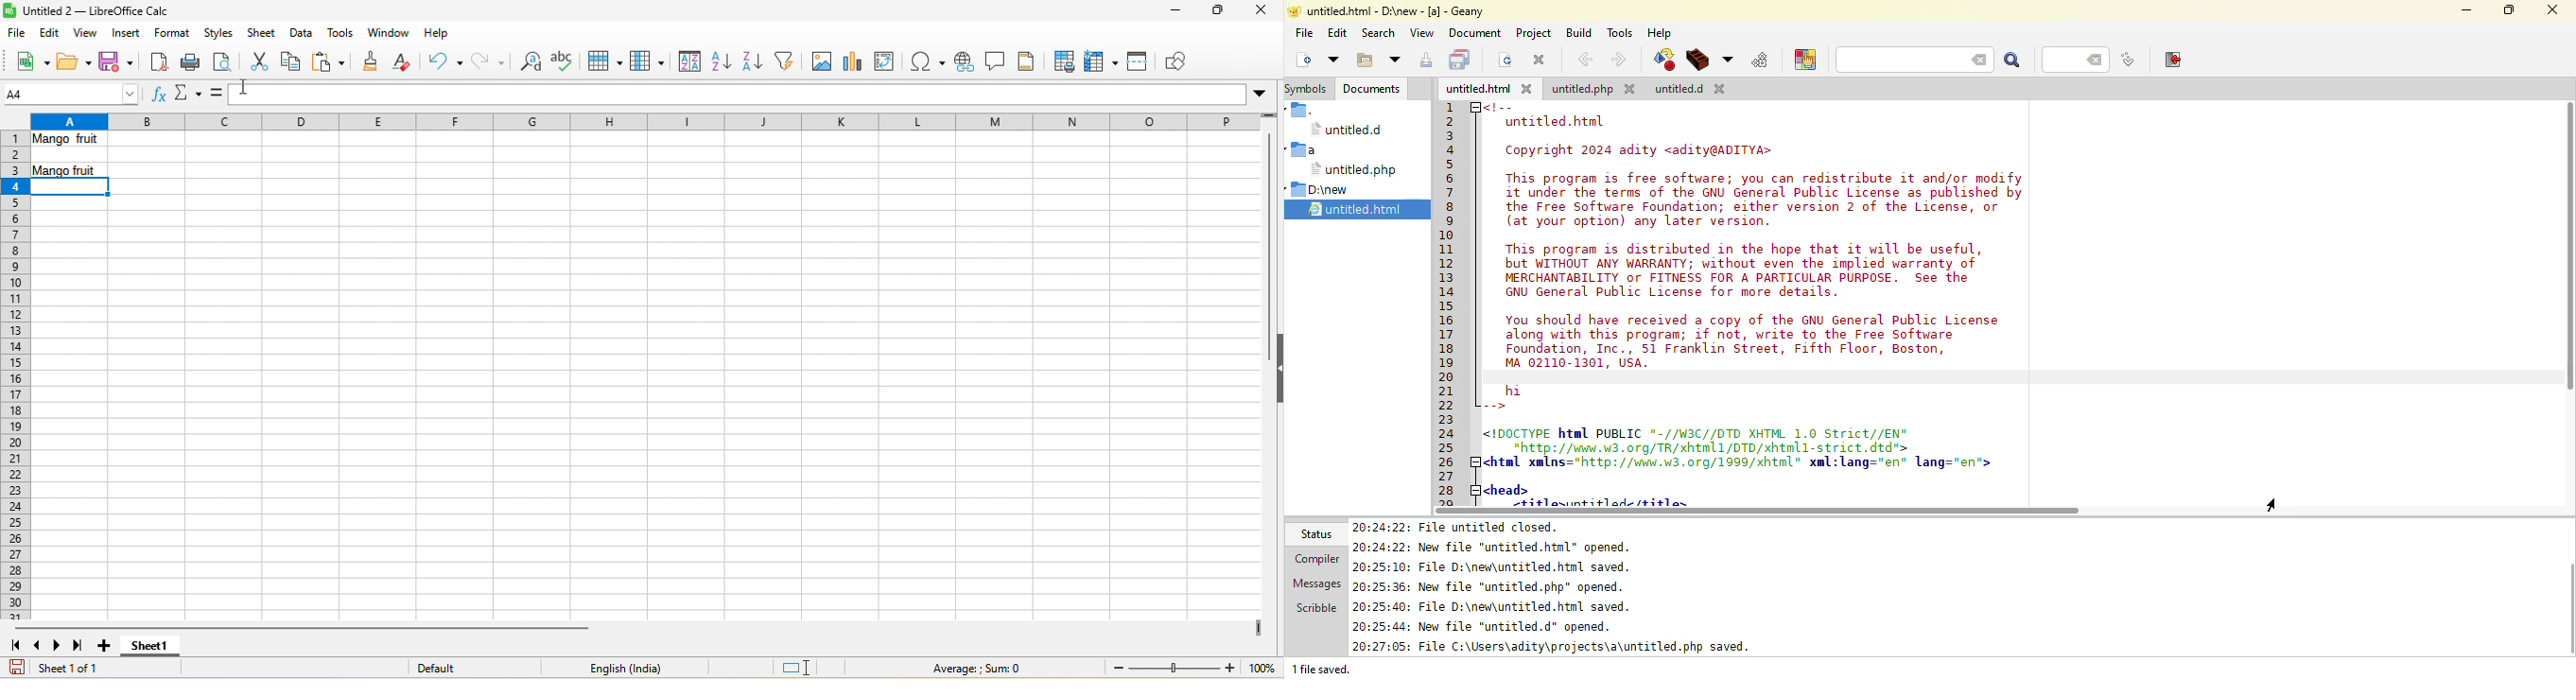 This screenshot has height=700, width=2576. Describe the element at coordinates (1143, 64) in the screenshot. I see `split window` at that location.